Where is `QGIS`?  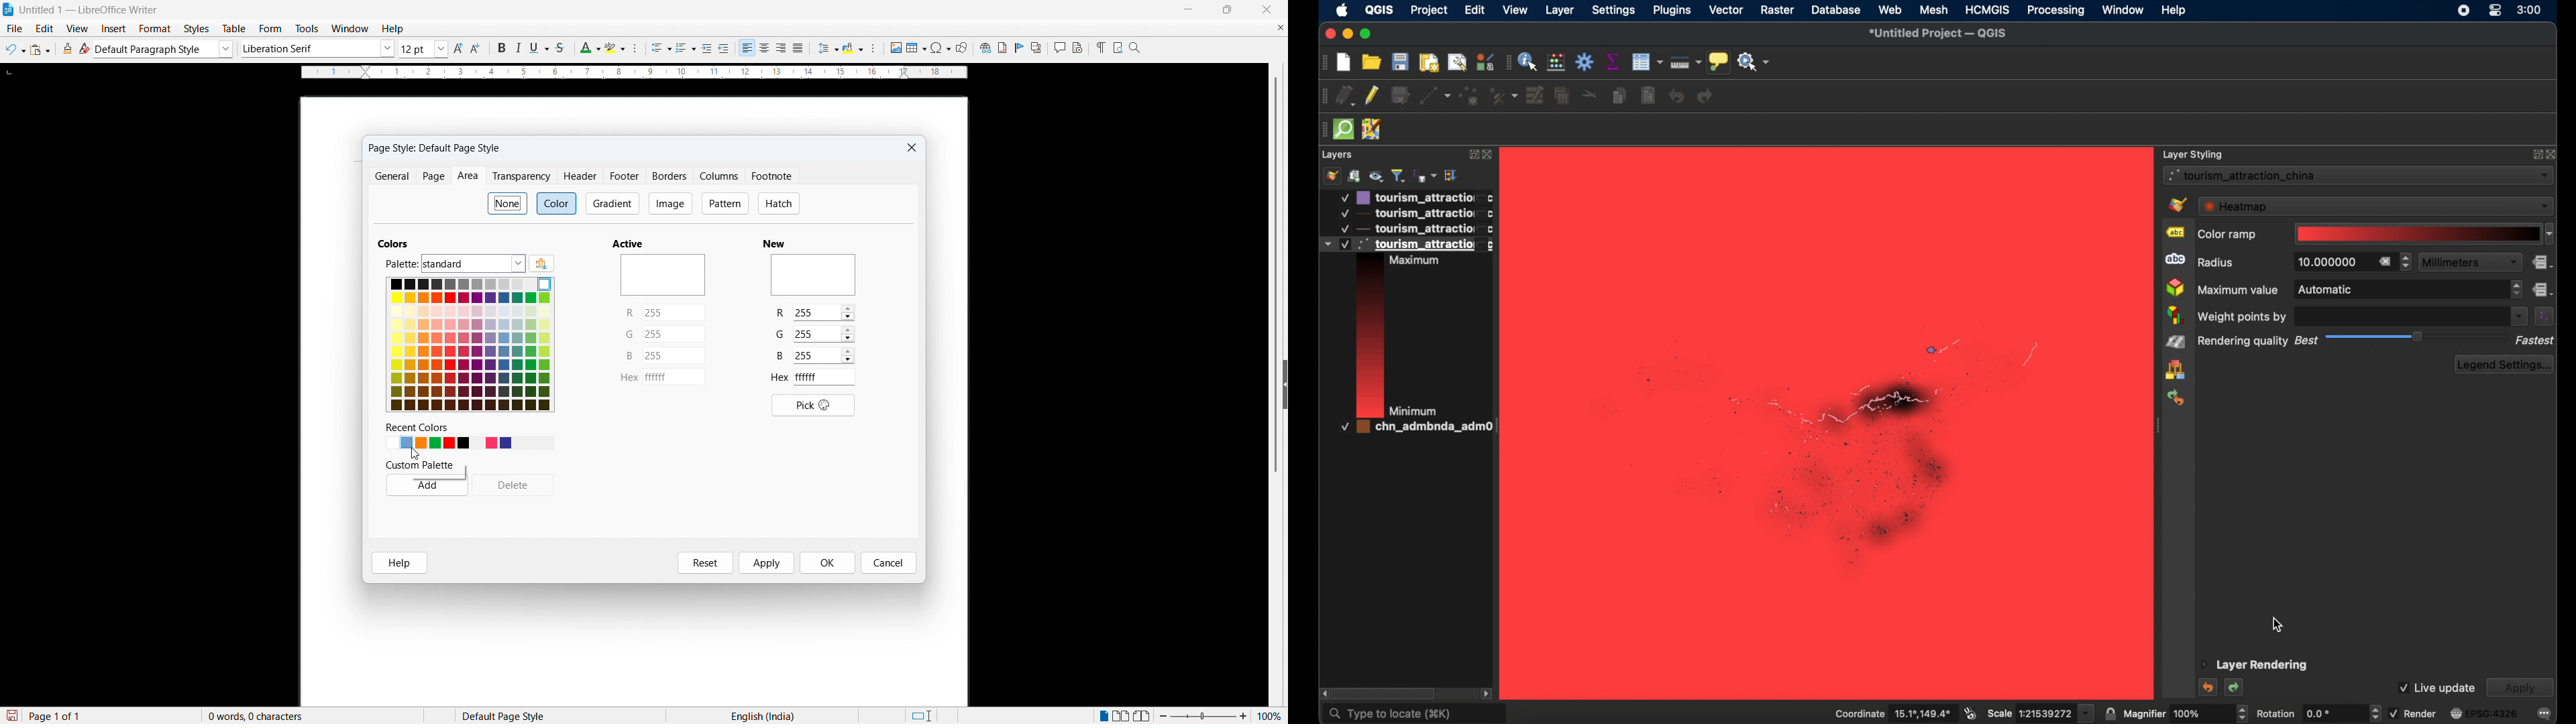 QGIS is located at coordinates (1379, 10).